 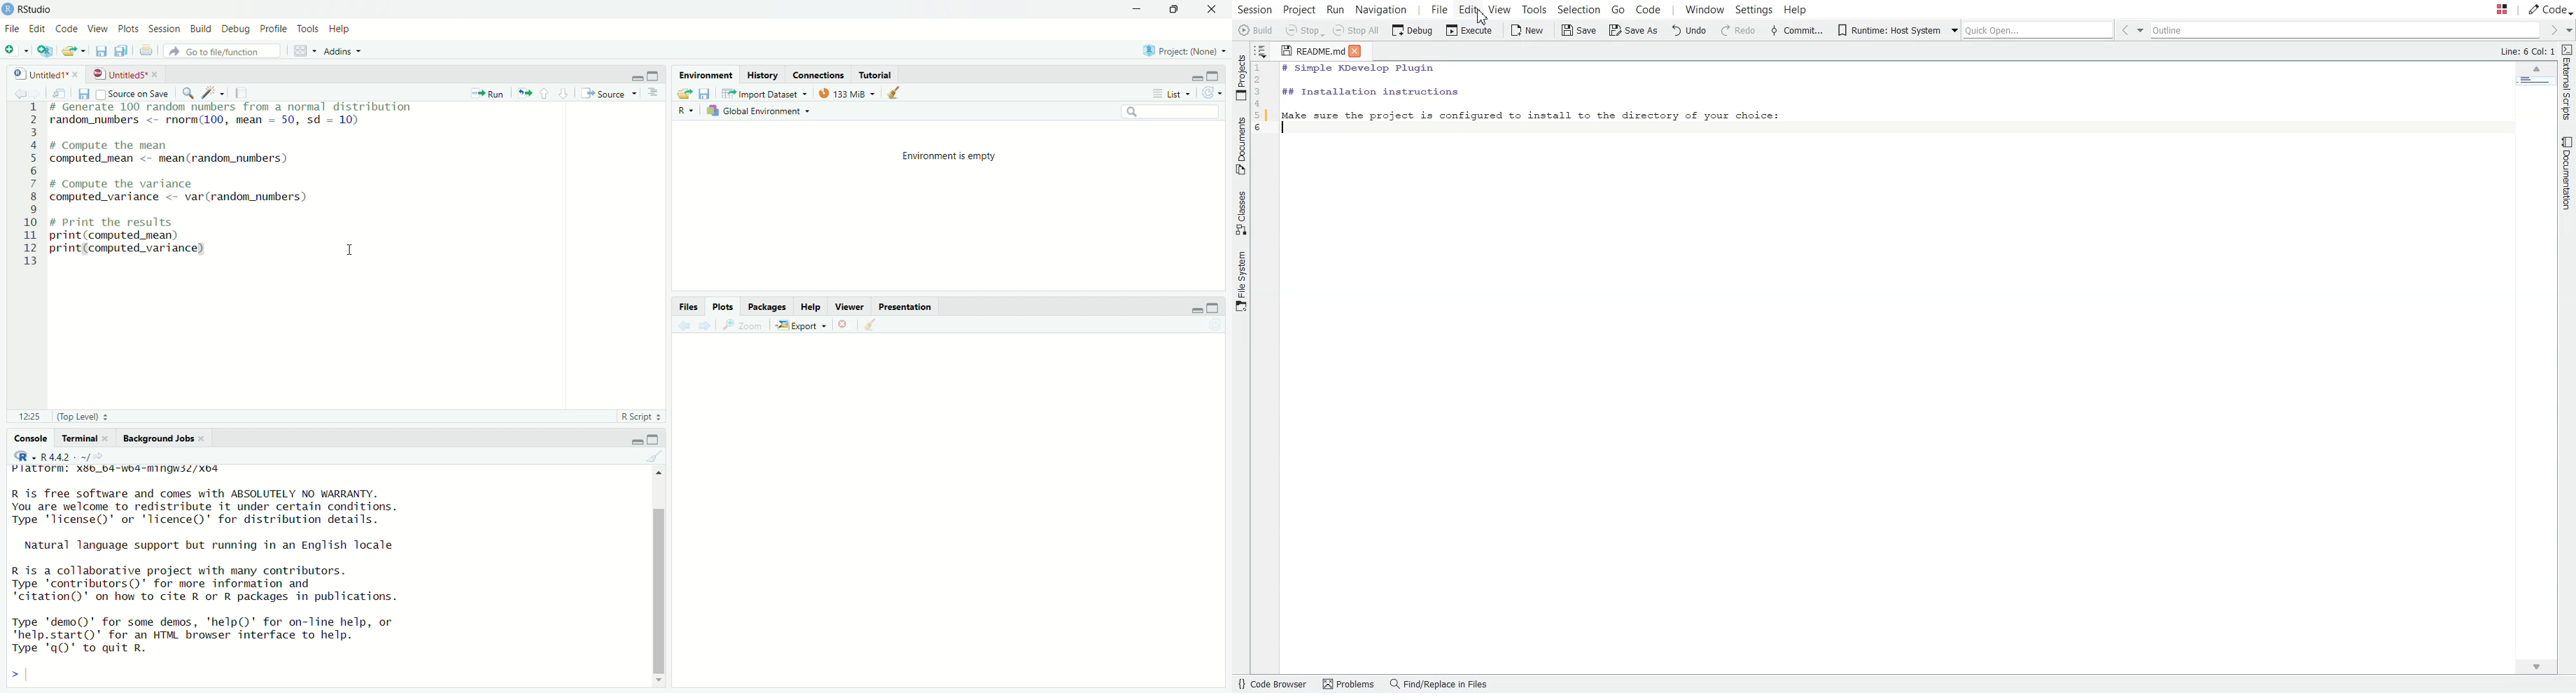 I want to click on move down, so click(x=658, y=677).